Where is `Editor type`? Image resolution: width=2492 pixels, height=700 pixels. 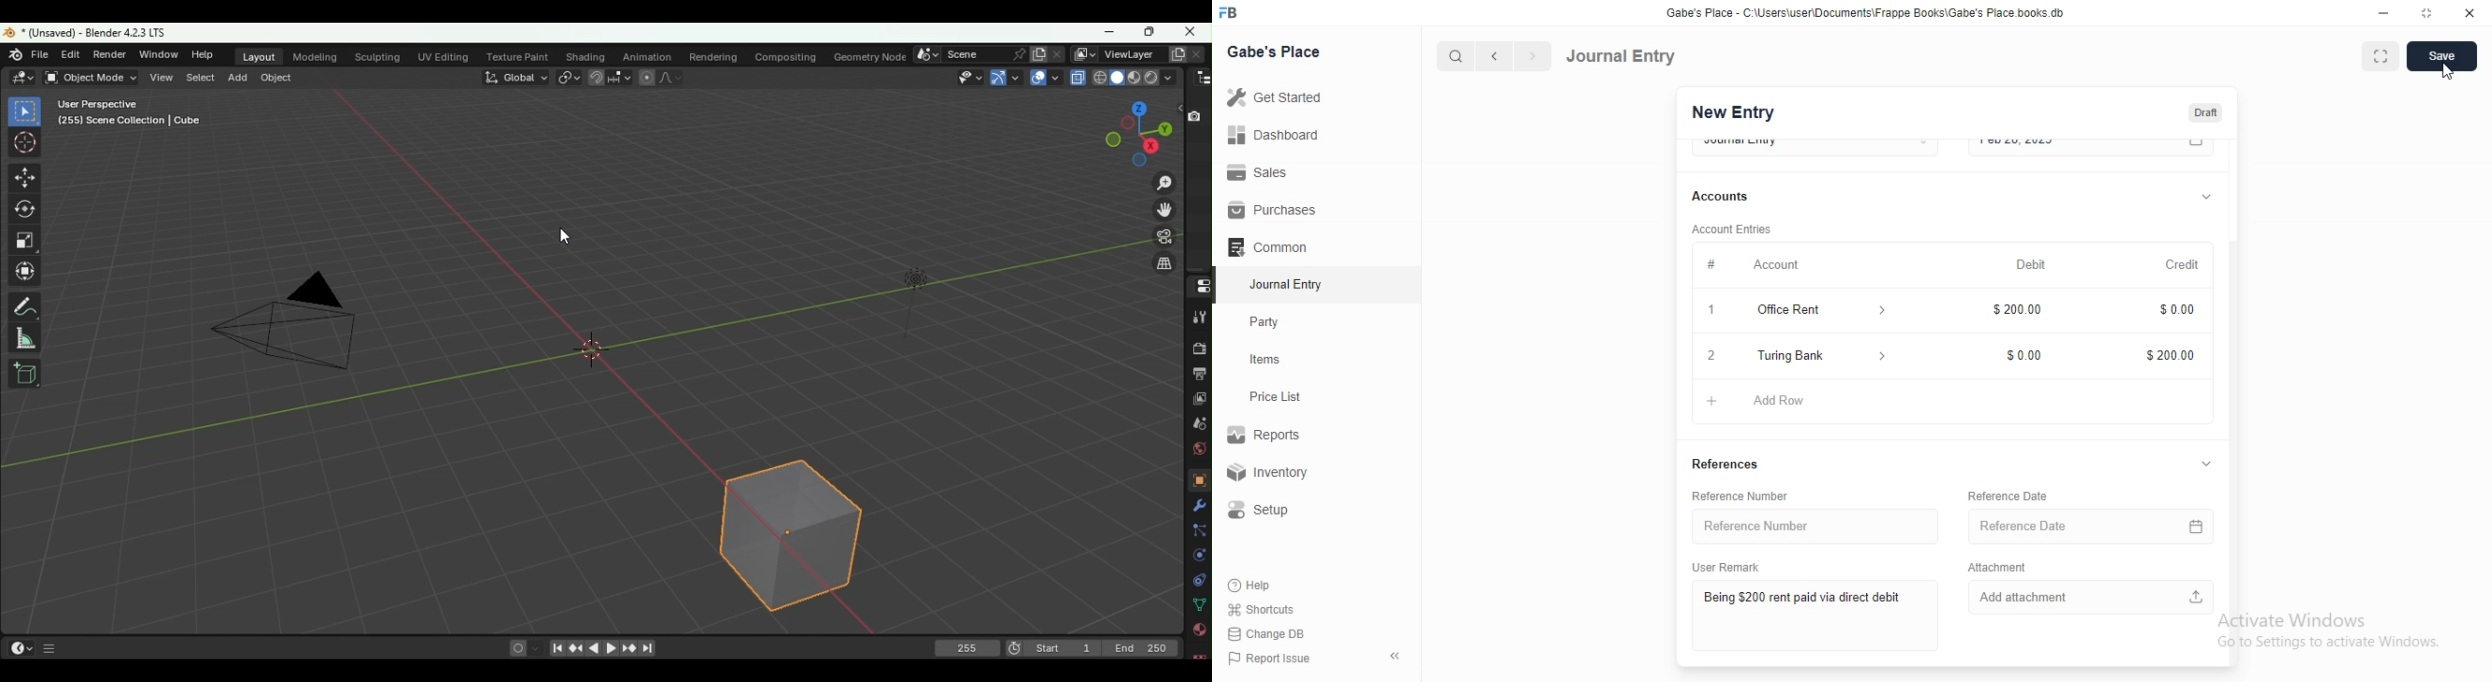
Editor type is located at coordinates (20, 77).